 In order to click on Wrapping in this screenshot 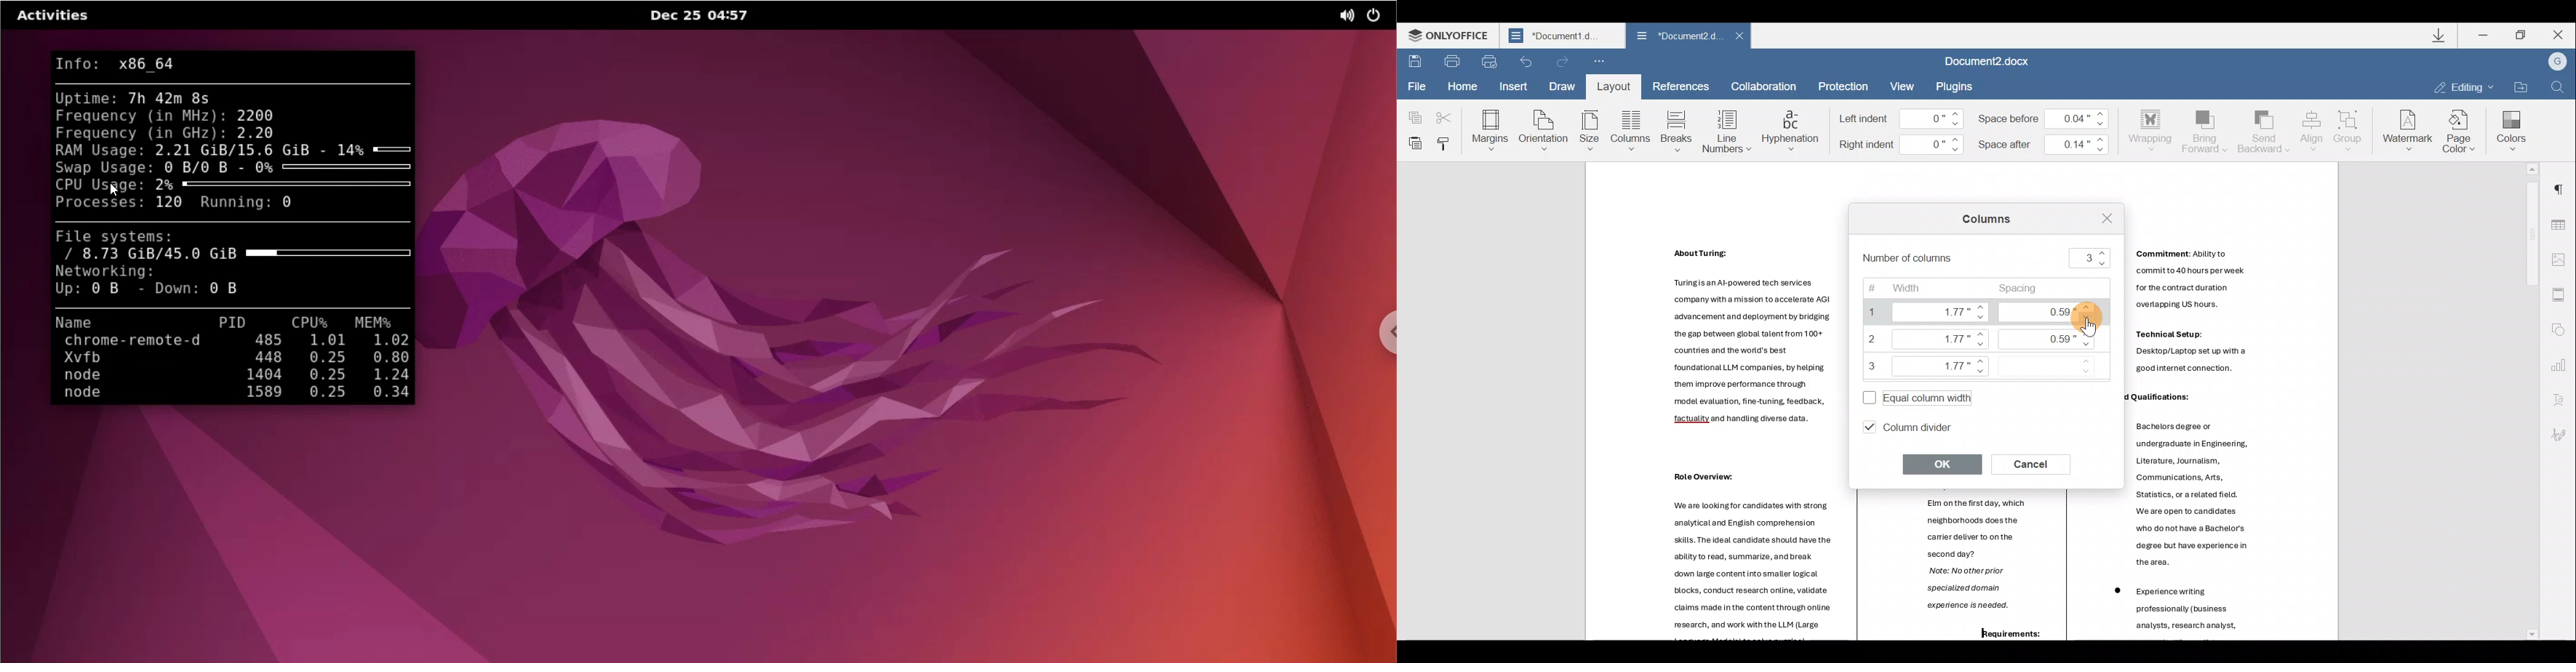, I will do `click(2153, 128)`.